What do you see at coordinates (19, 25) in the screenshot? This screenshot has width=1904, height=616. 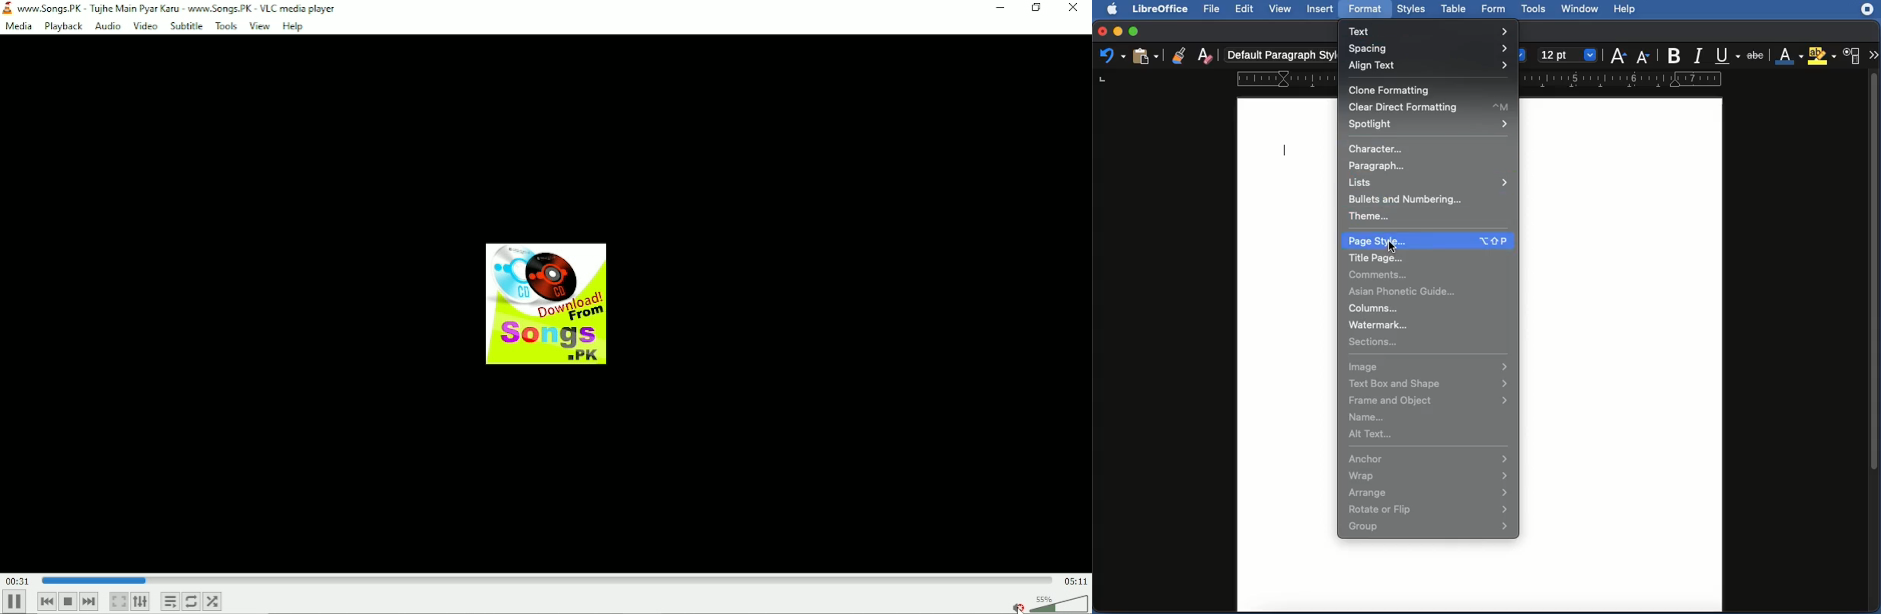 I see `Media` at bounding box center [19, 25].